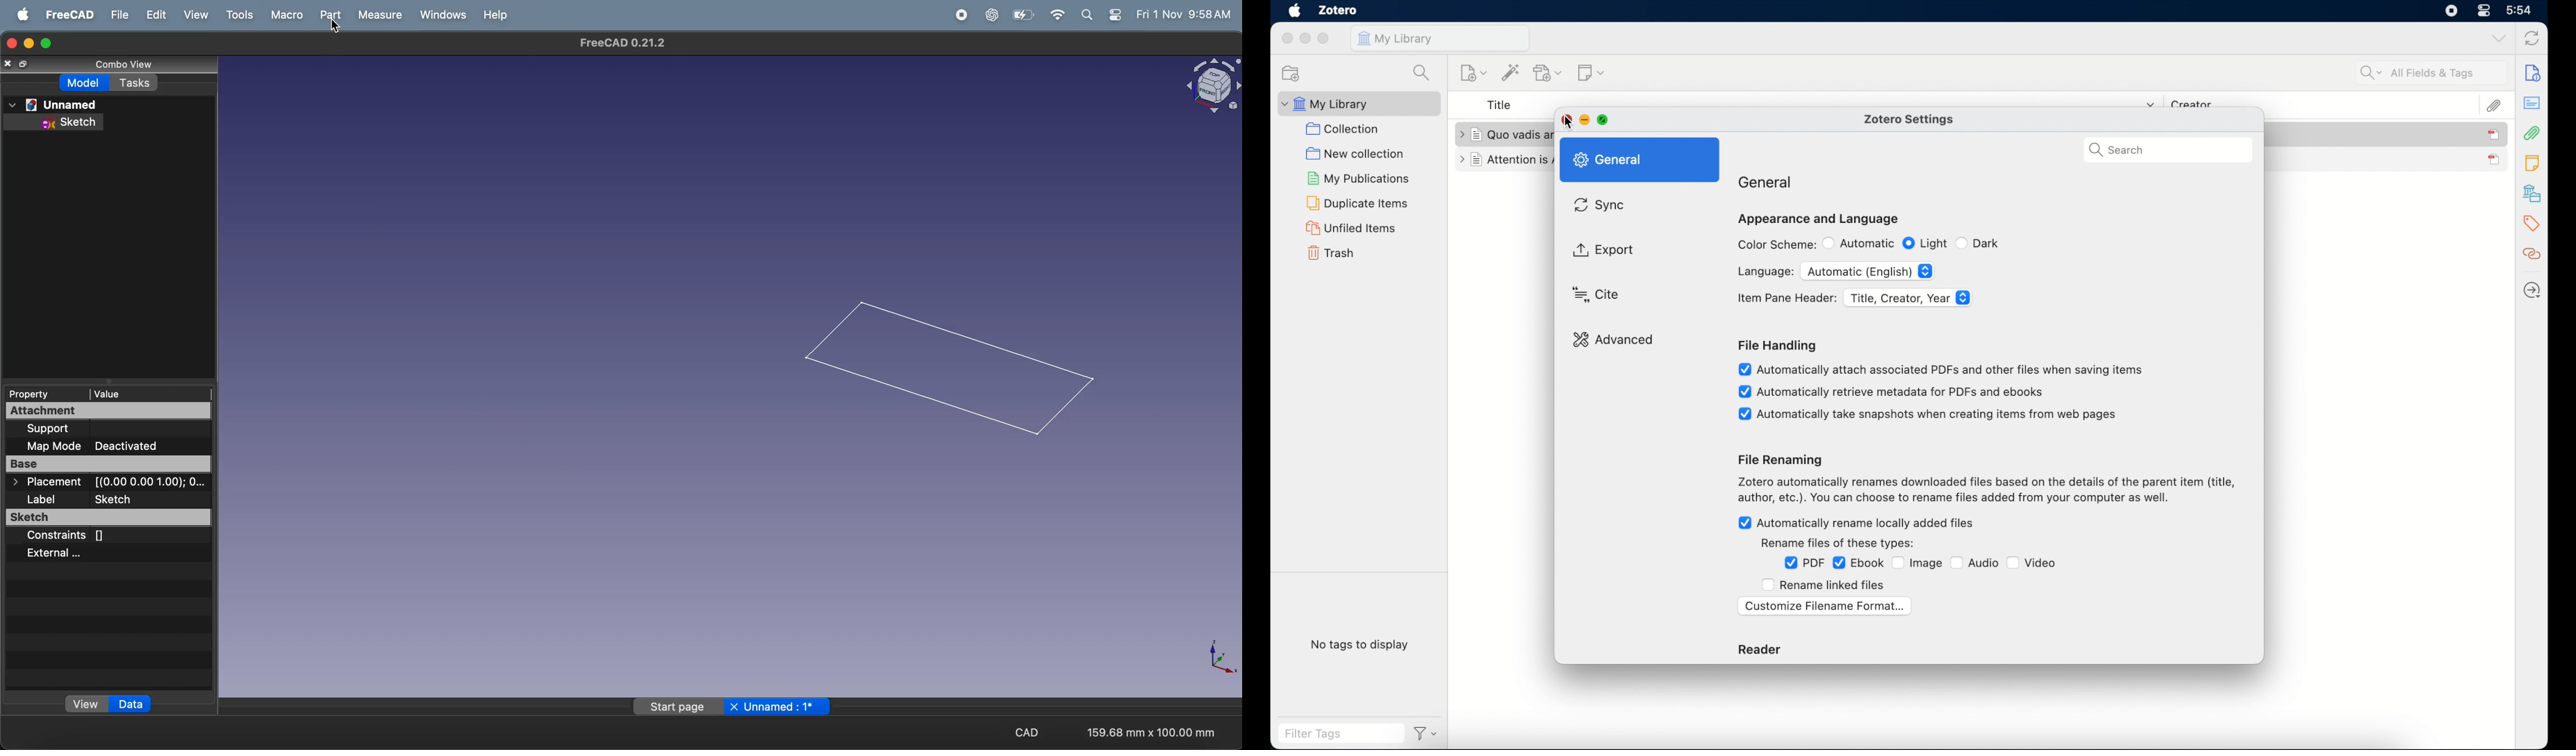 This screenshot has height=756, width=2576. What do you see at coordinates (1806, 562) in the screenshot?
I see `pdf` at bounding box center [1806, 562].